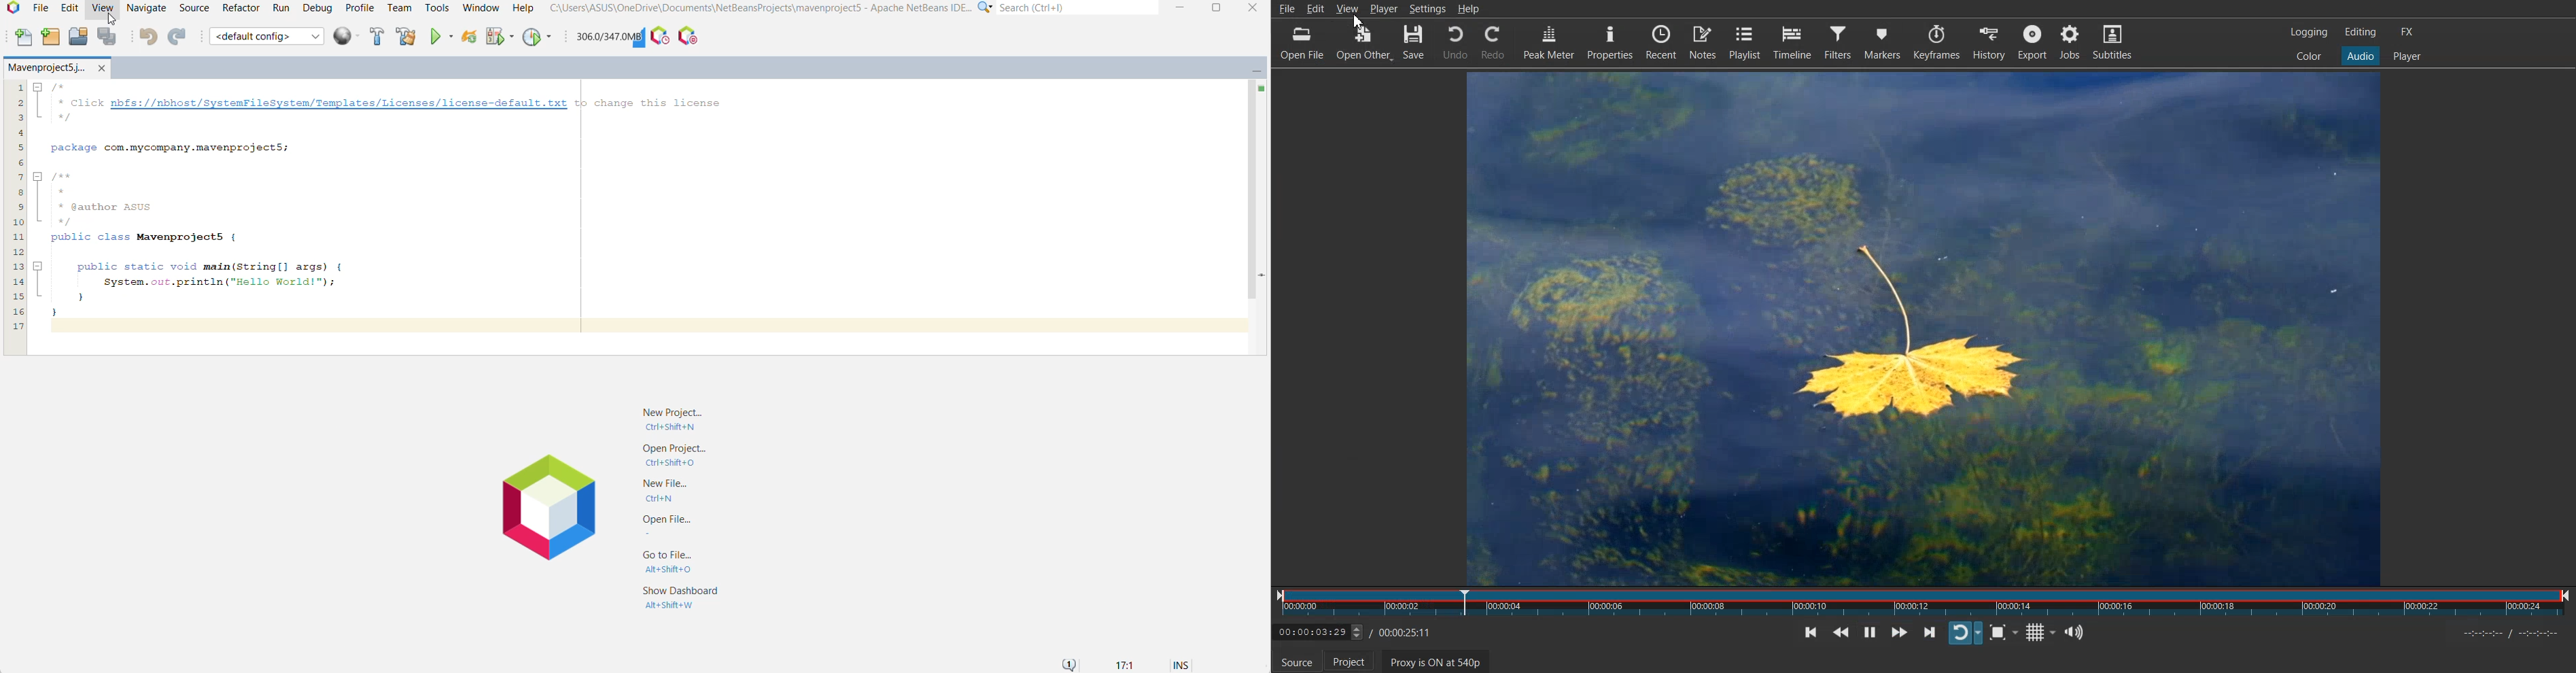 The height and width of the screenshot is (700, 2576). What do you see at coordinates (1870, 632) in the screenshot?
I see `Toggle play or pause` at bounding box center [1870, 632].